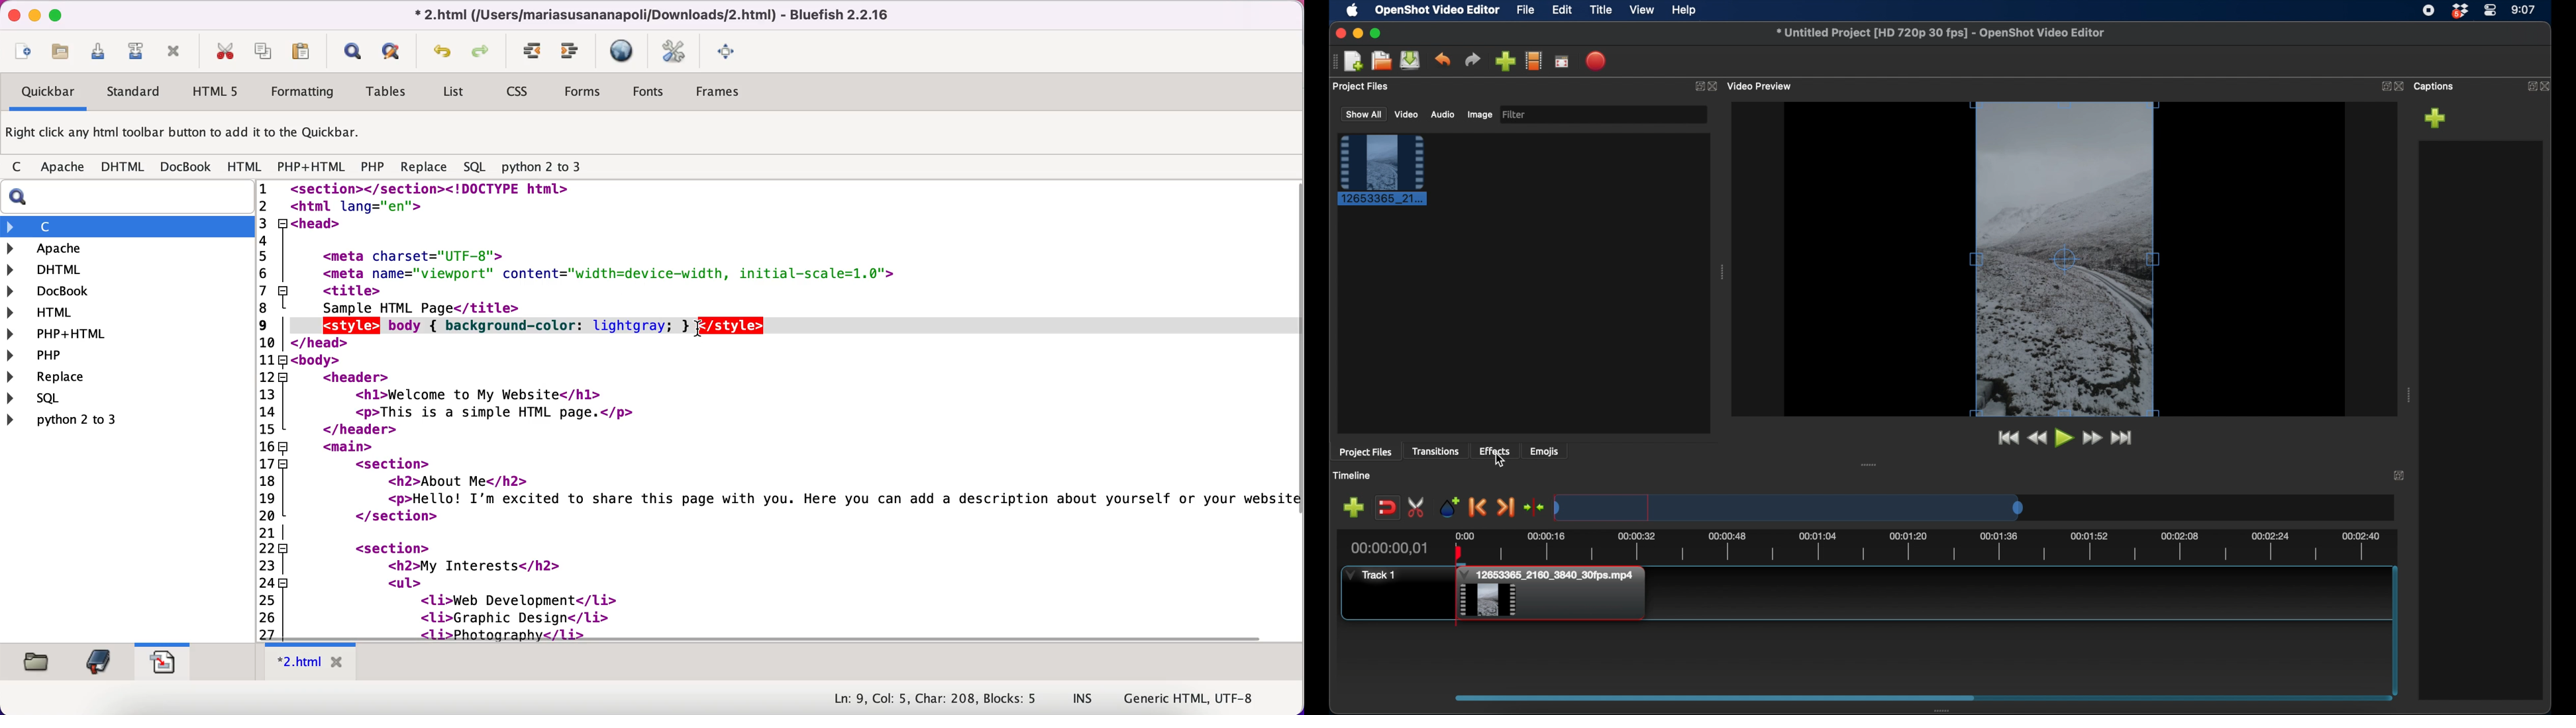 This screenshot has width=2576, height=728. I want to click on expand, so click(2400, 477).